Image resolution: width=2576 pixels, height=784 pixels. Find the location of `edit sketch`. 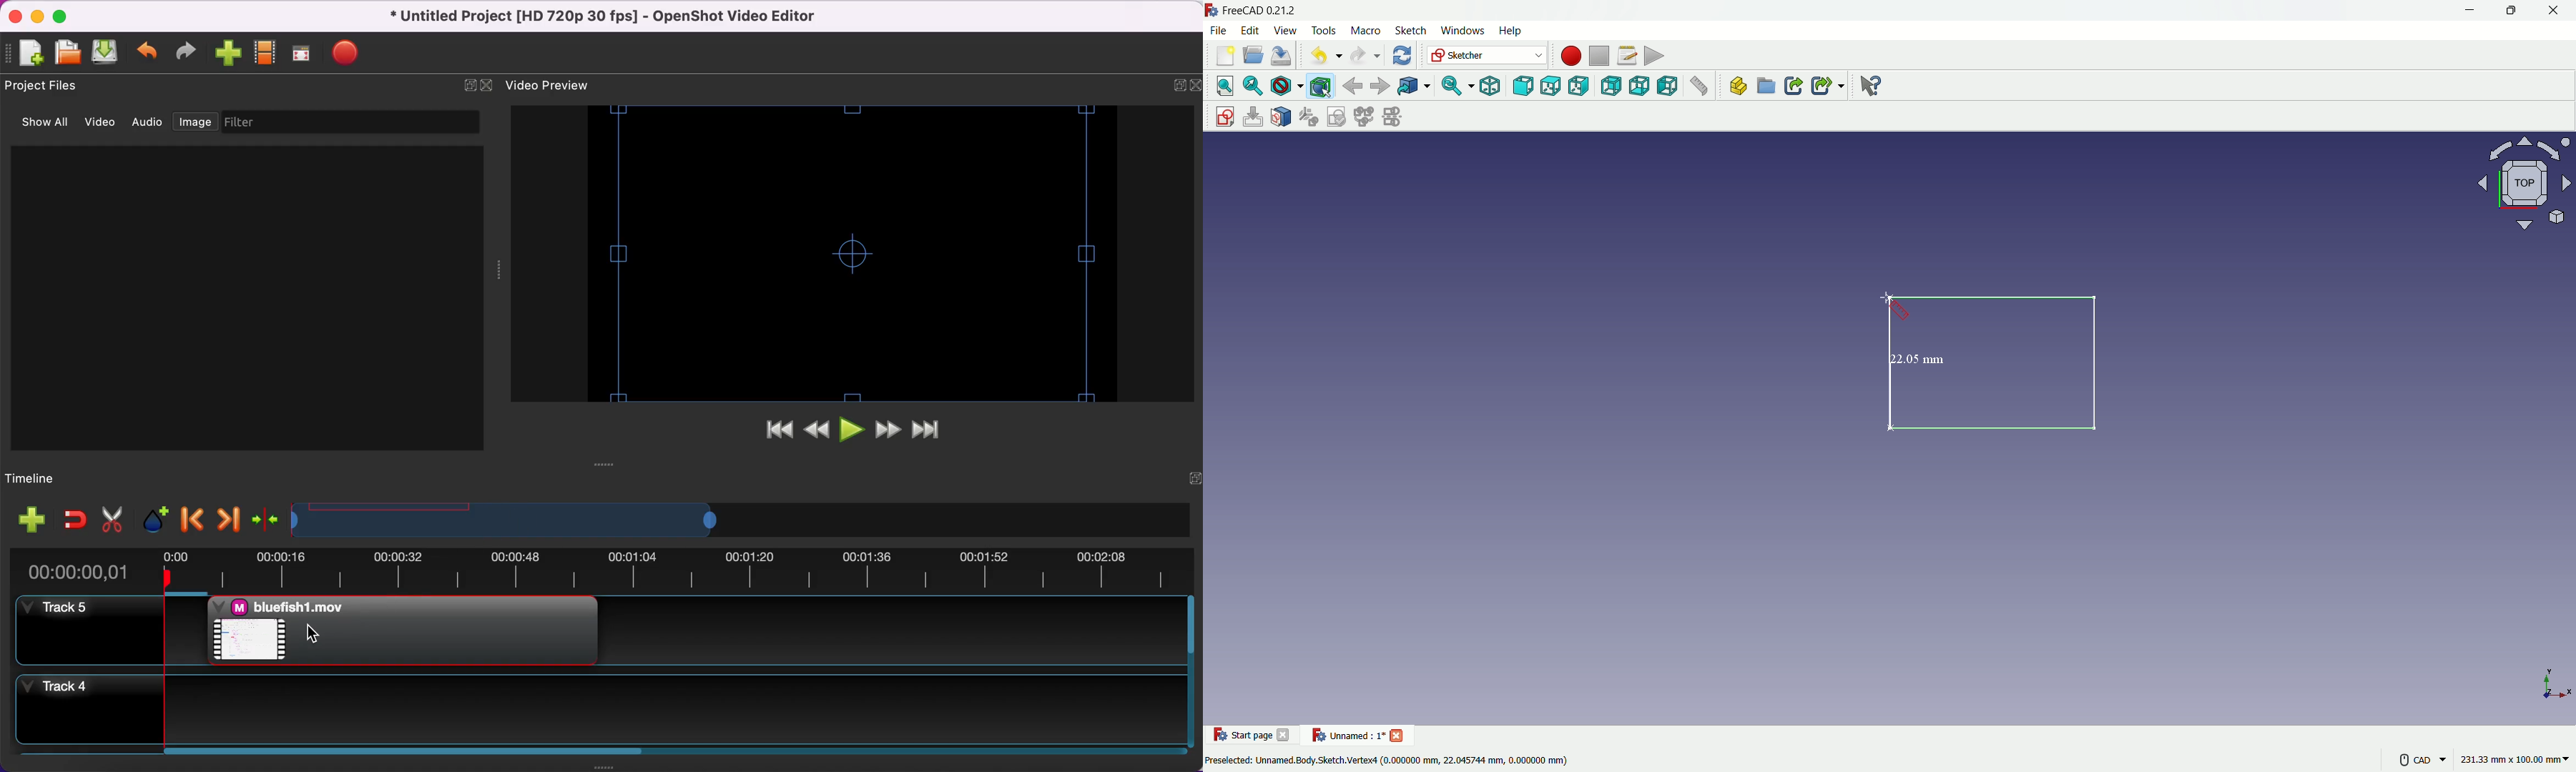

edit sketch is located at coordinates (1252, 117).